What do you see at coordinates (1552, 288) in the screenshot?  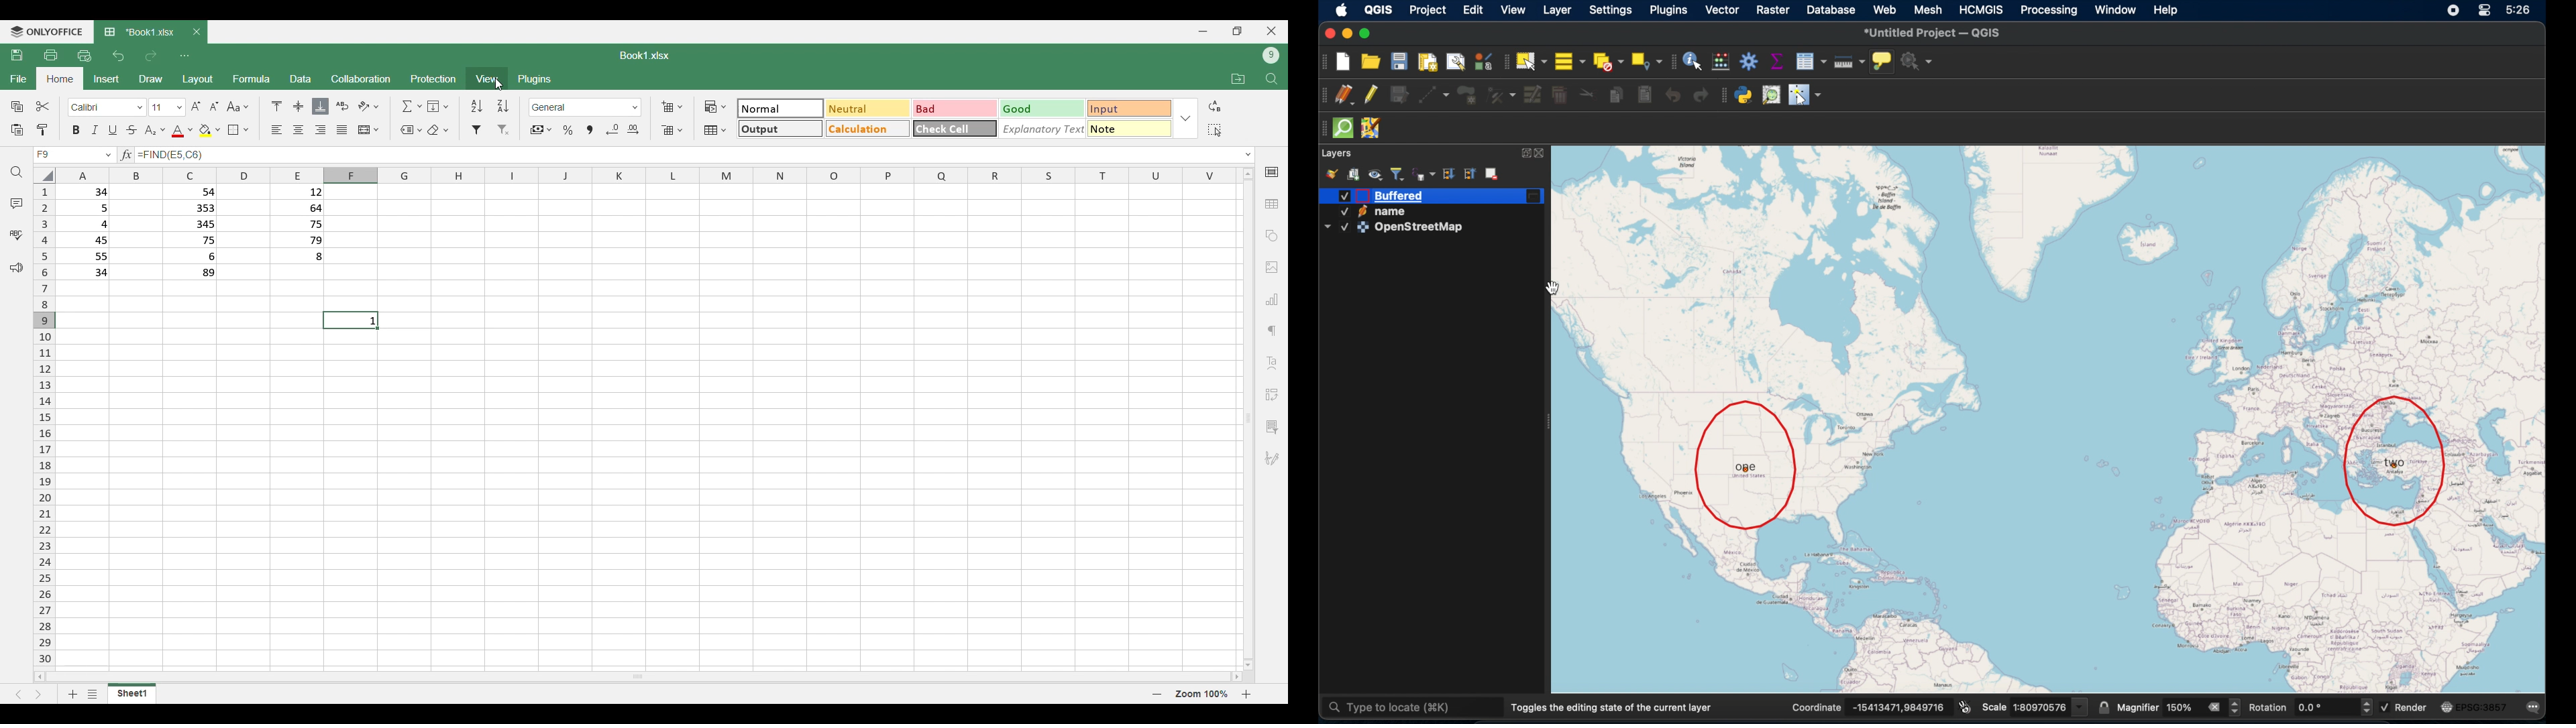 I see `hand cursor` at bounding box center [1552, 288].